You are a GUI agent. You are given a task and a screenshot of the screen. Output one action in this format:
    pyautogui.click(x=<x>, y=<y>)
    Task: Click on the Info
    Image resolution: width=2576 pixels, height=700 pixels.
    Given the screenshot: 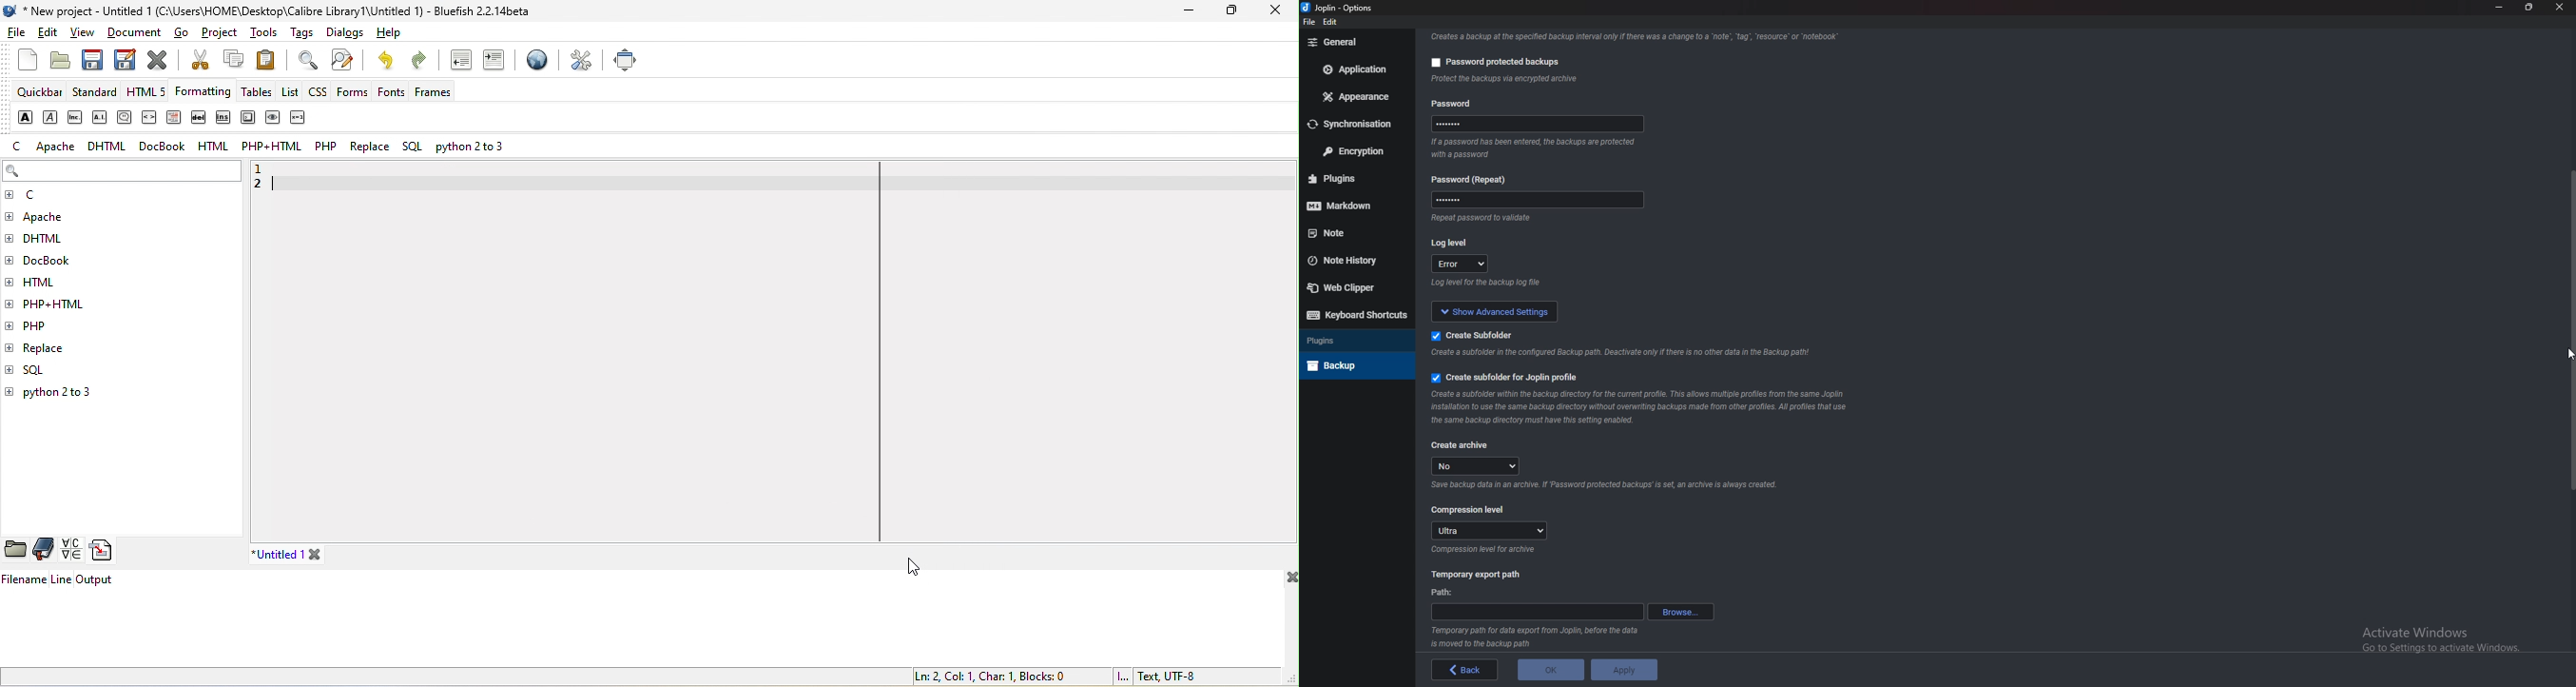 What is the action you would take?
    pyautogui.click(x=1603, y=487)
    